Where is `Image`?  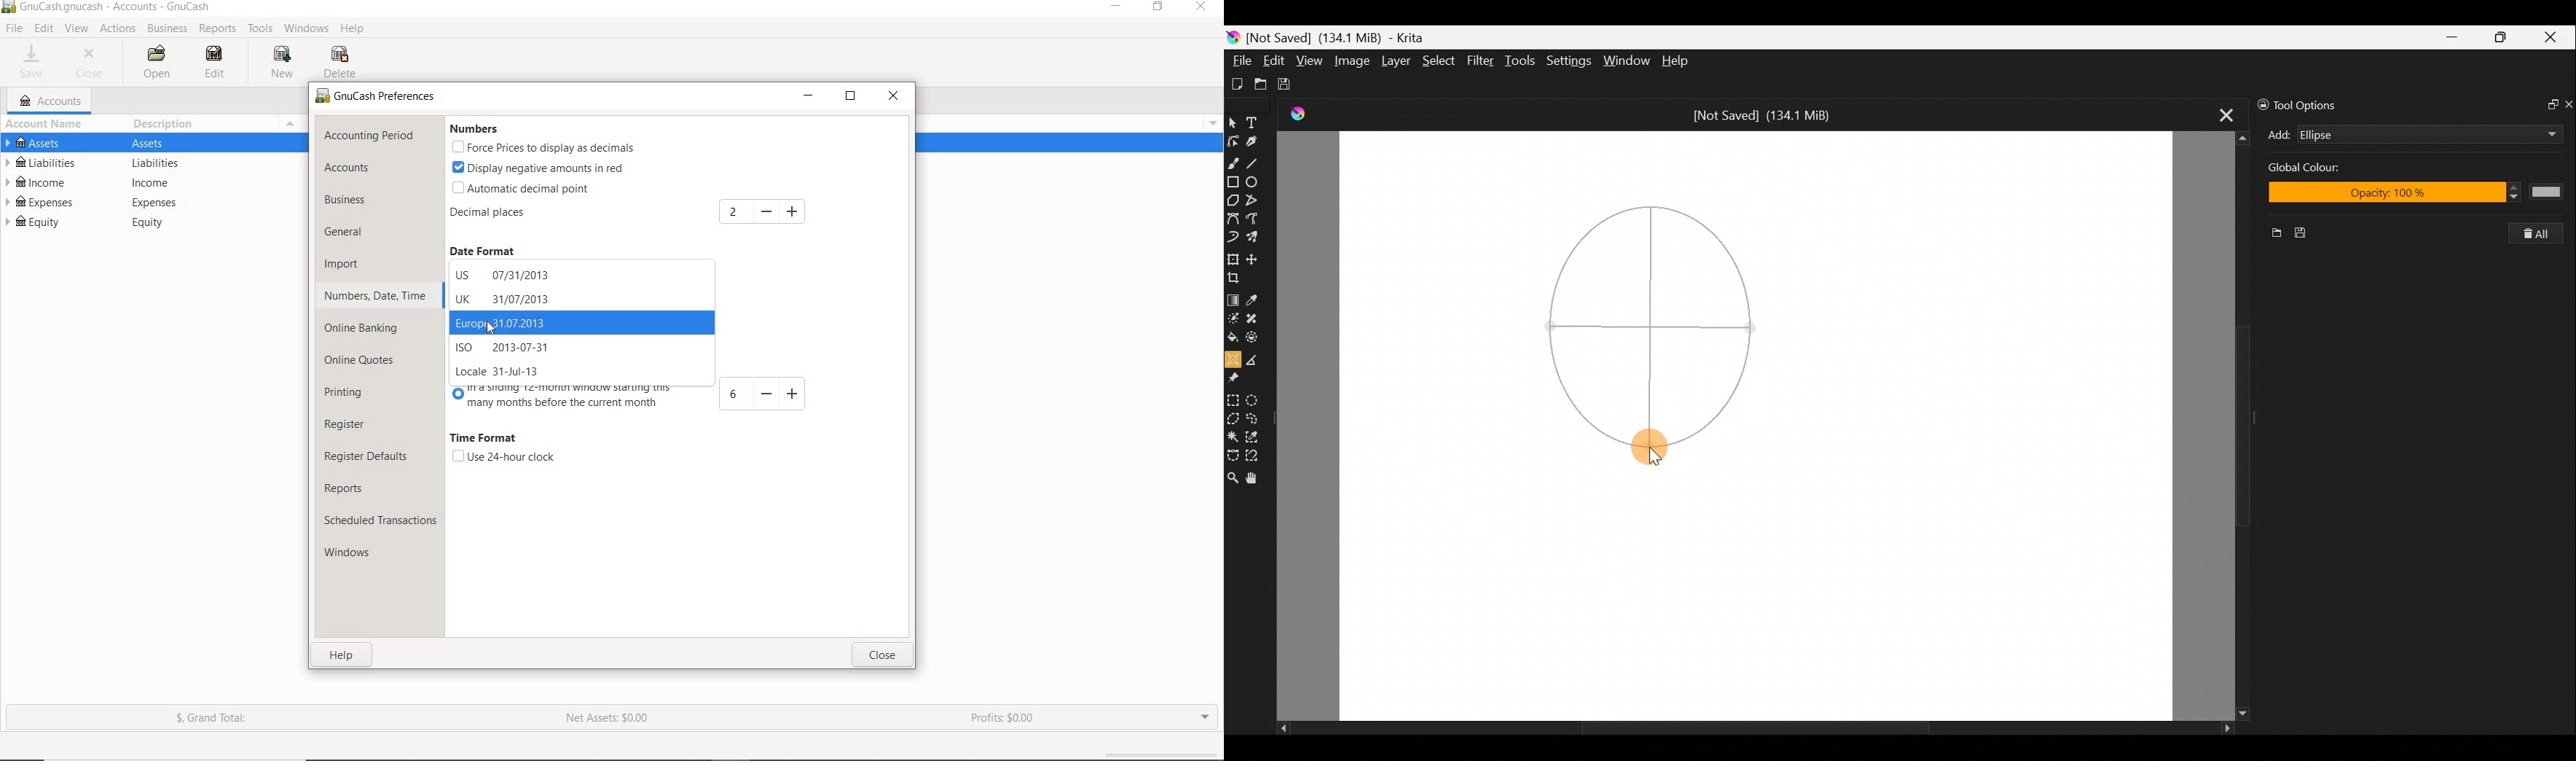
Image is located at coordinates (1353, 60).